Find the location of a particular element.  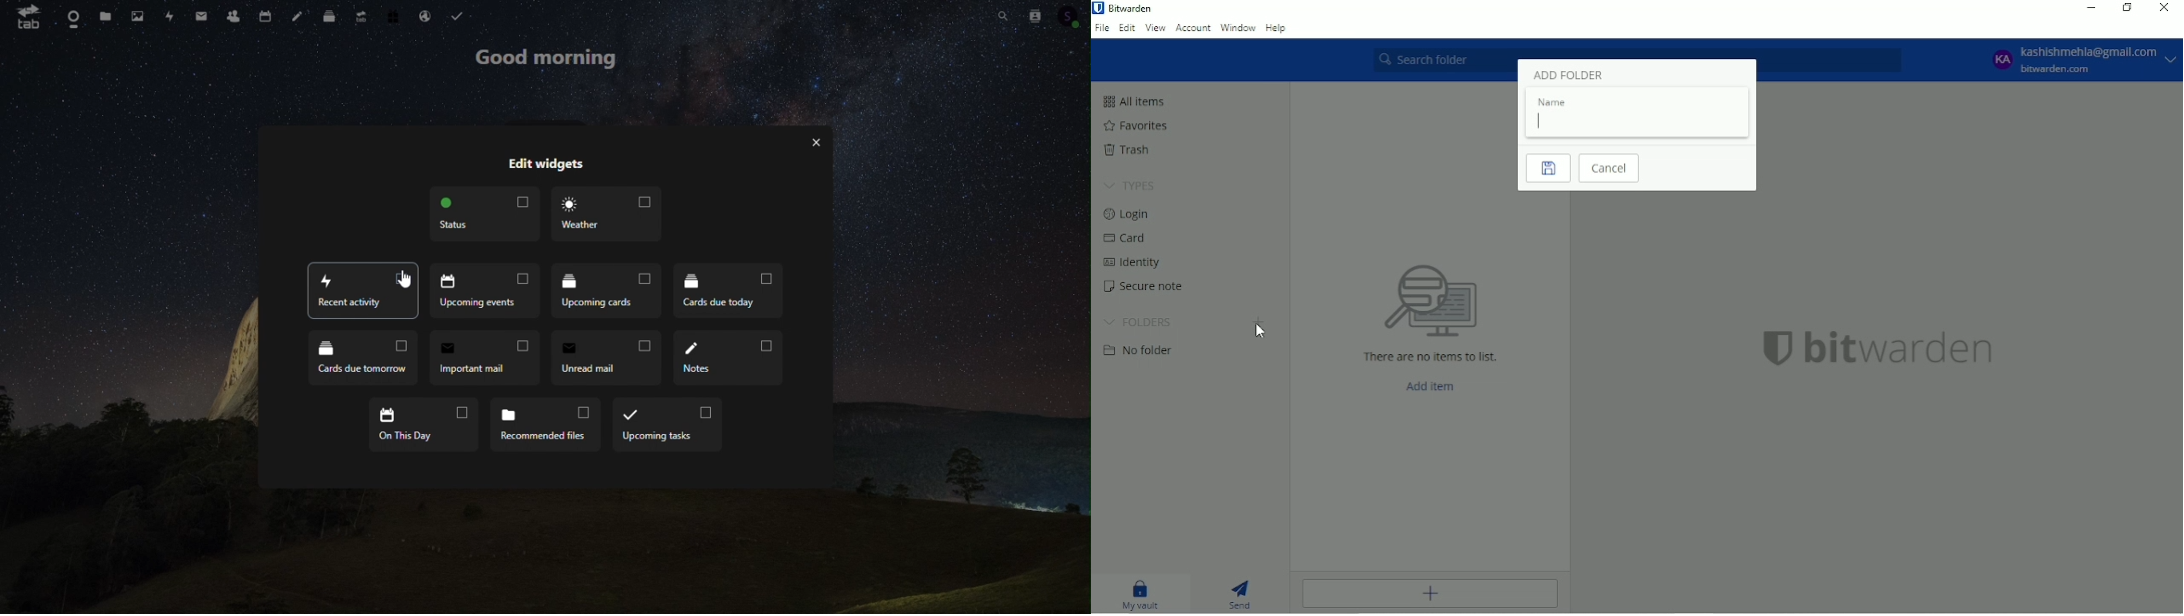

Add item is located at coordinates (1428, 594).